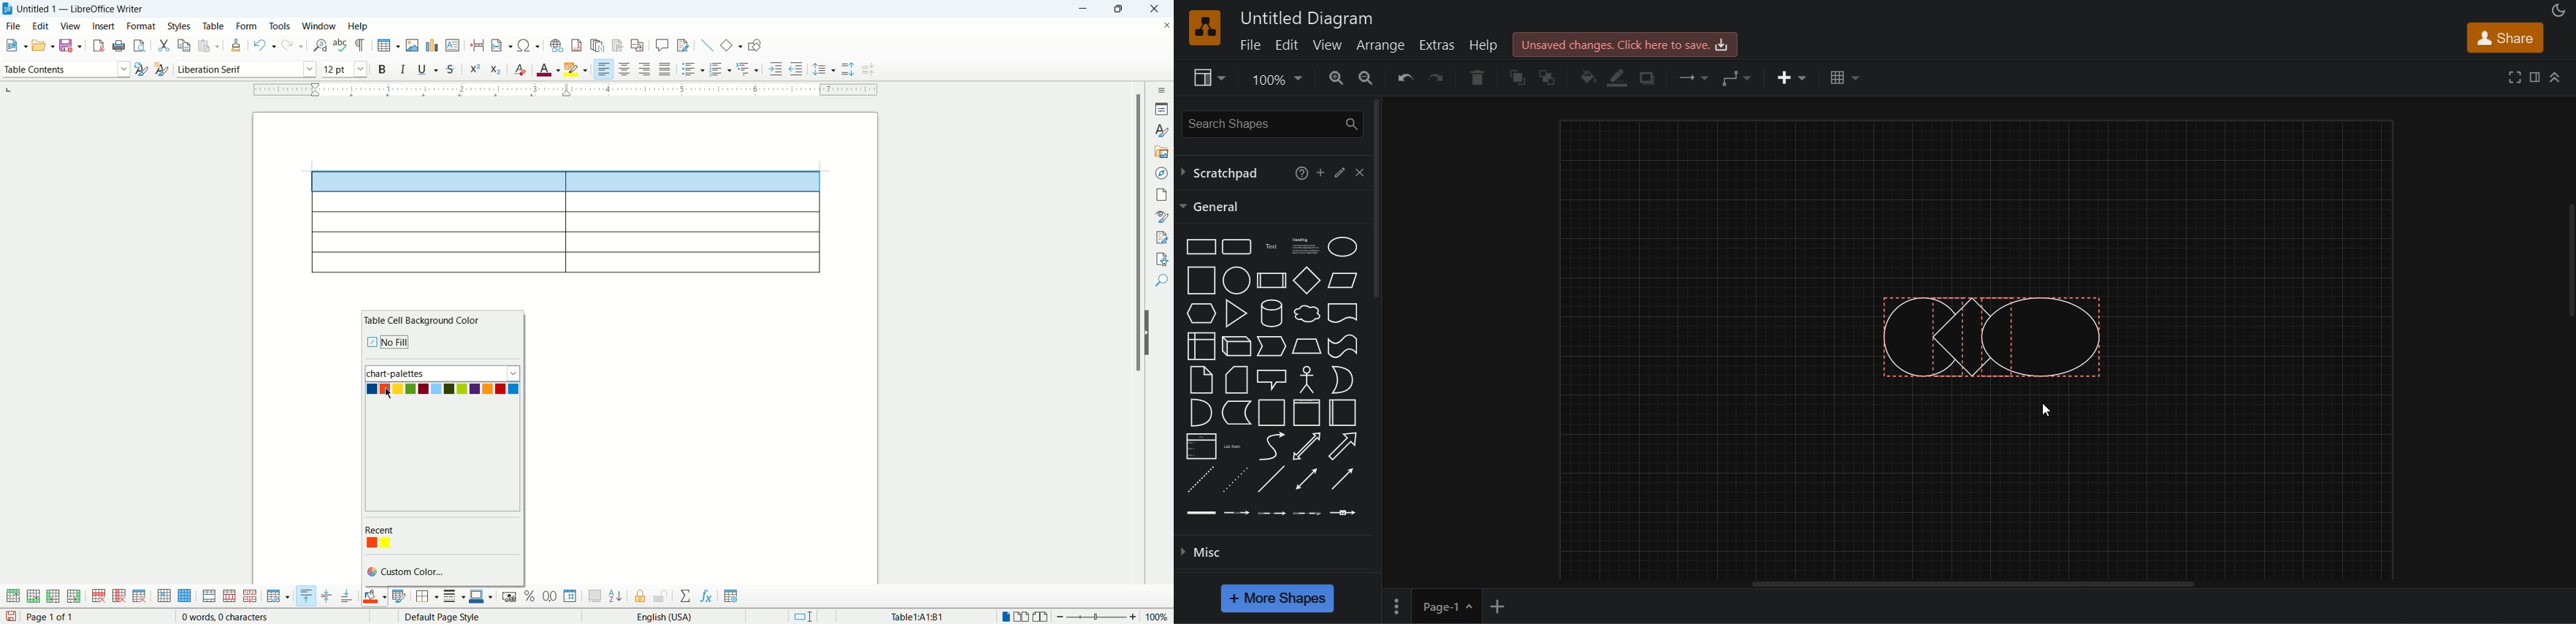 The width and height of the screenshot is (2576, 644). What do you see at coordinates (1098, 617) in the screenshot?
I see `zoom bar` at bounding box center [1098, 617].